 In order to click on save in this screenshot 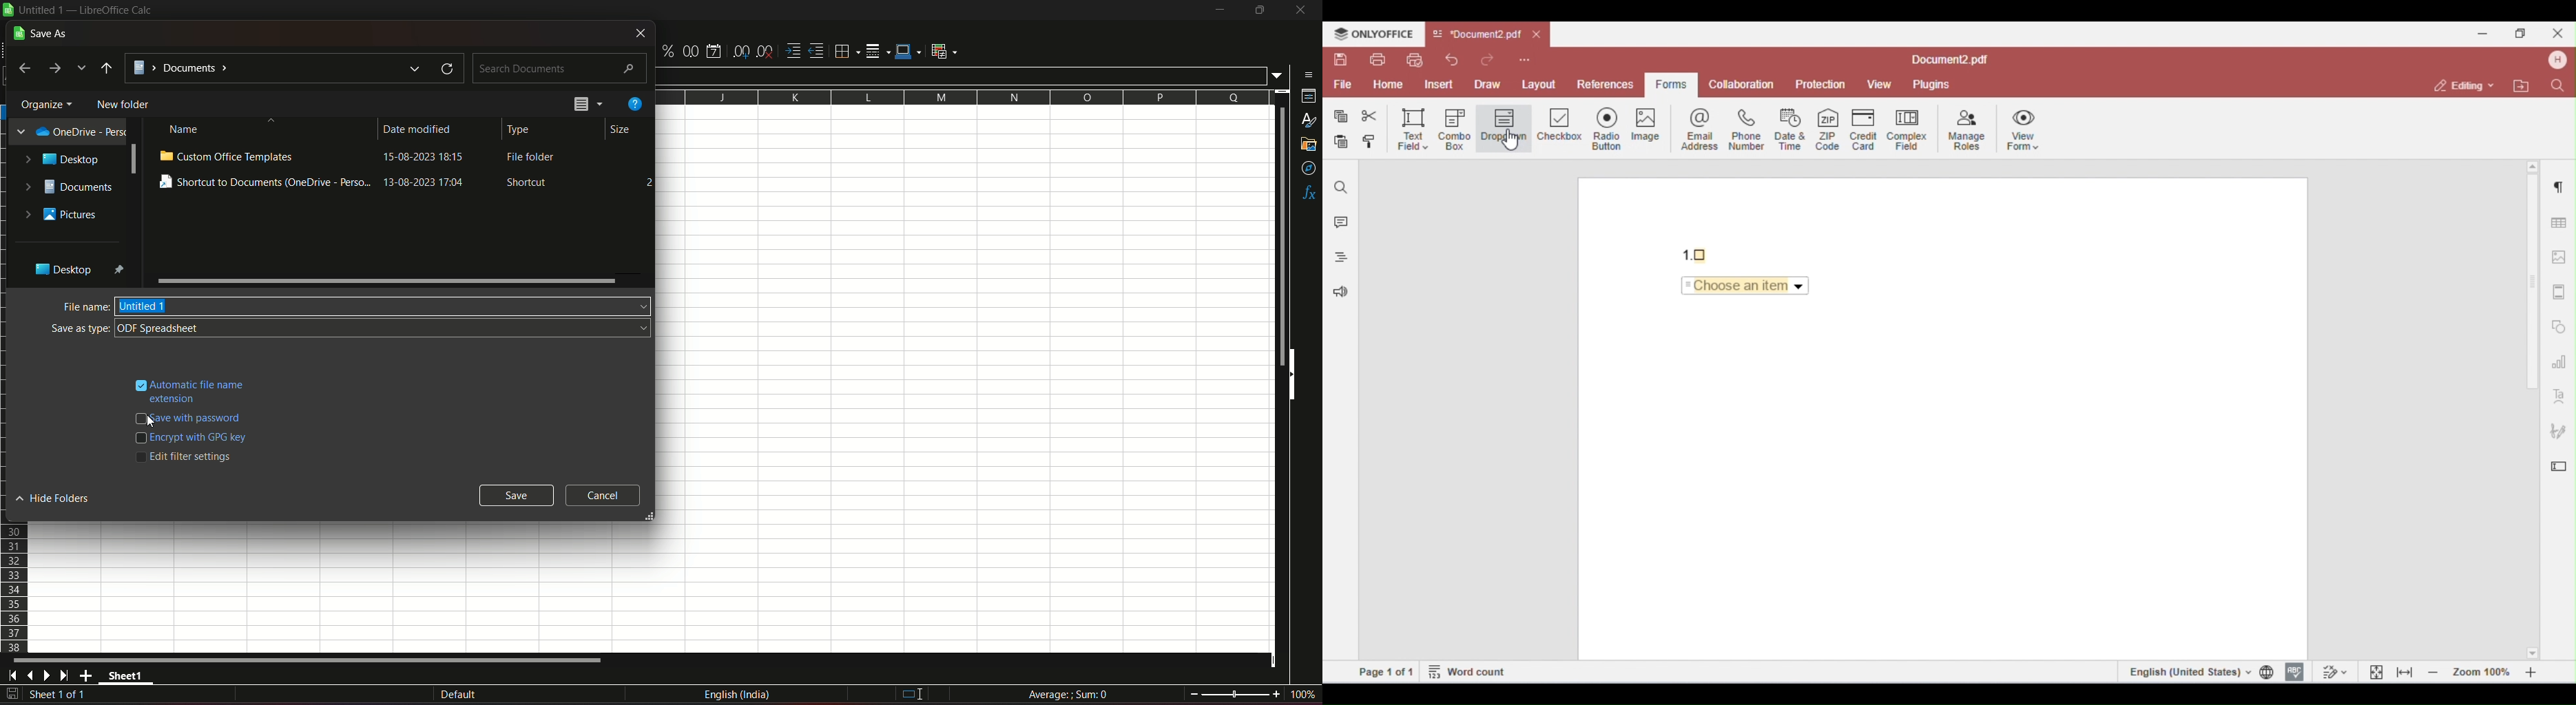, I will do `click(12, 694)`.